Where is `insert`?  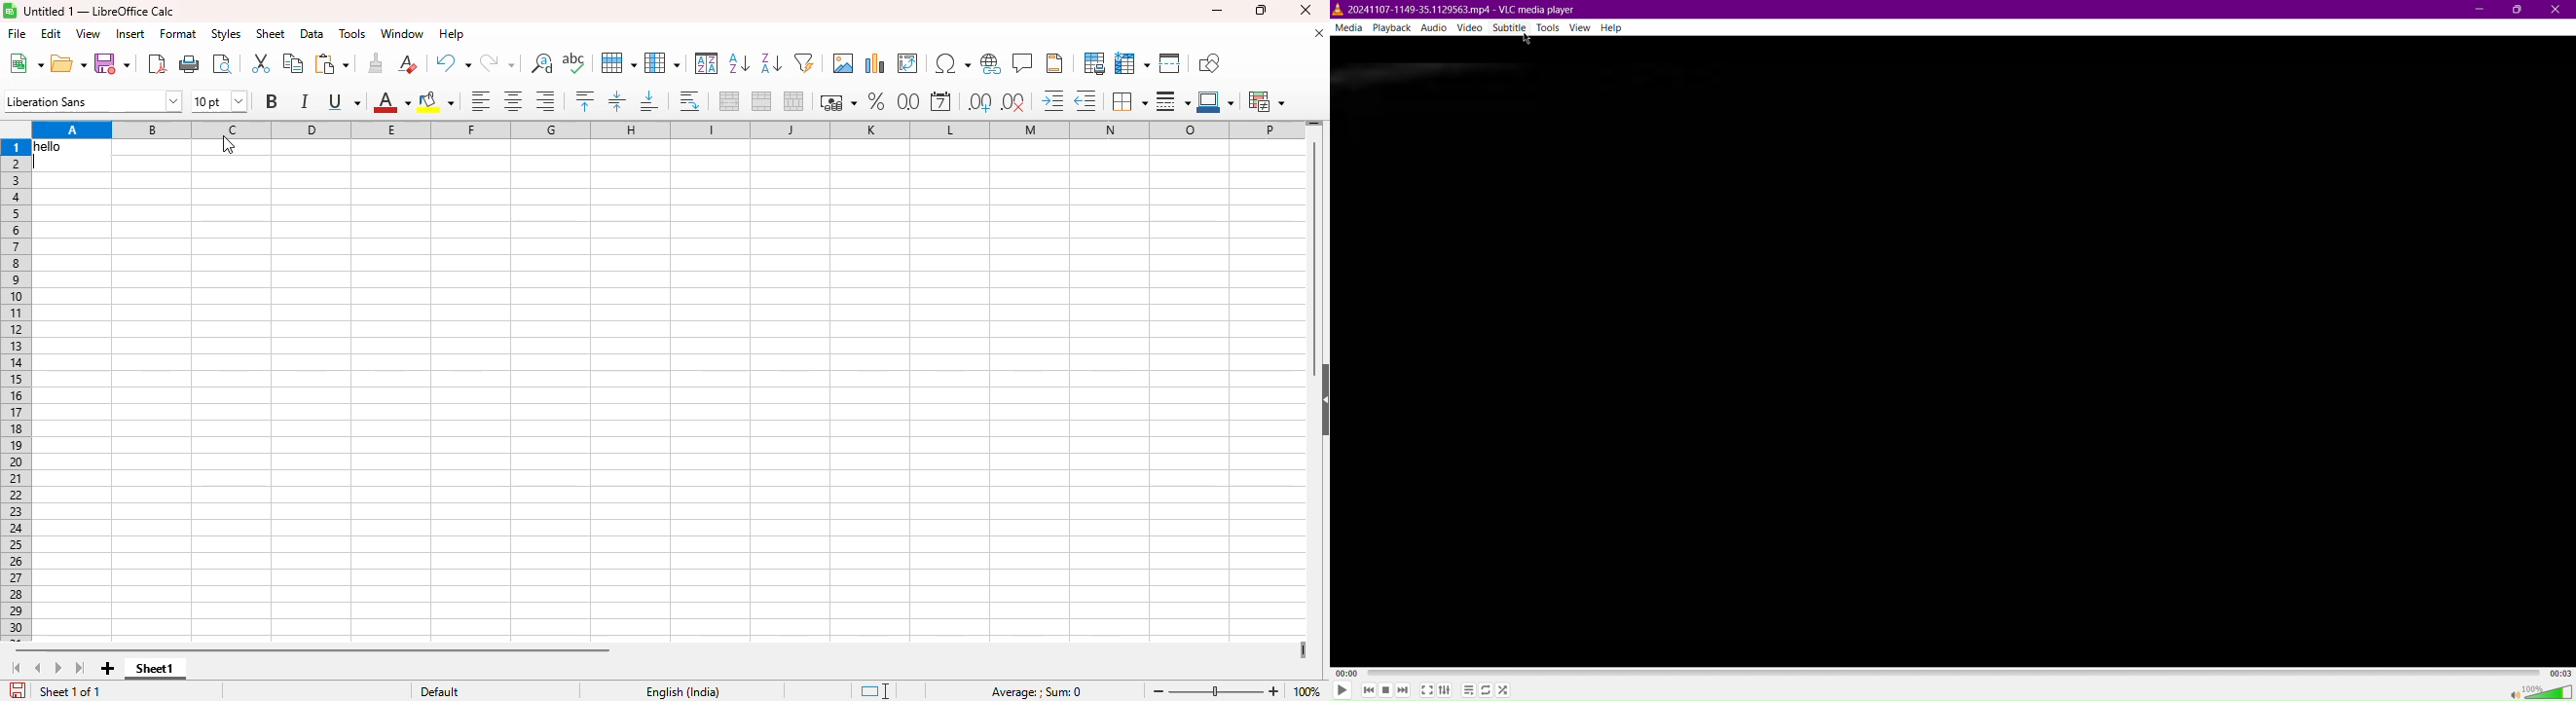
insert is located at coordinates (130, 33).